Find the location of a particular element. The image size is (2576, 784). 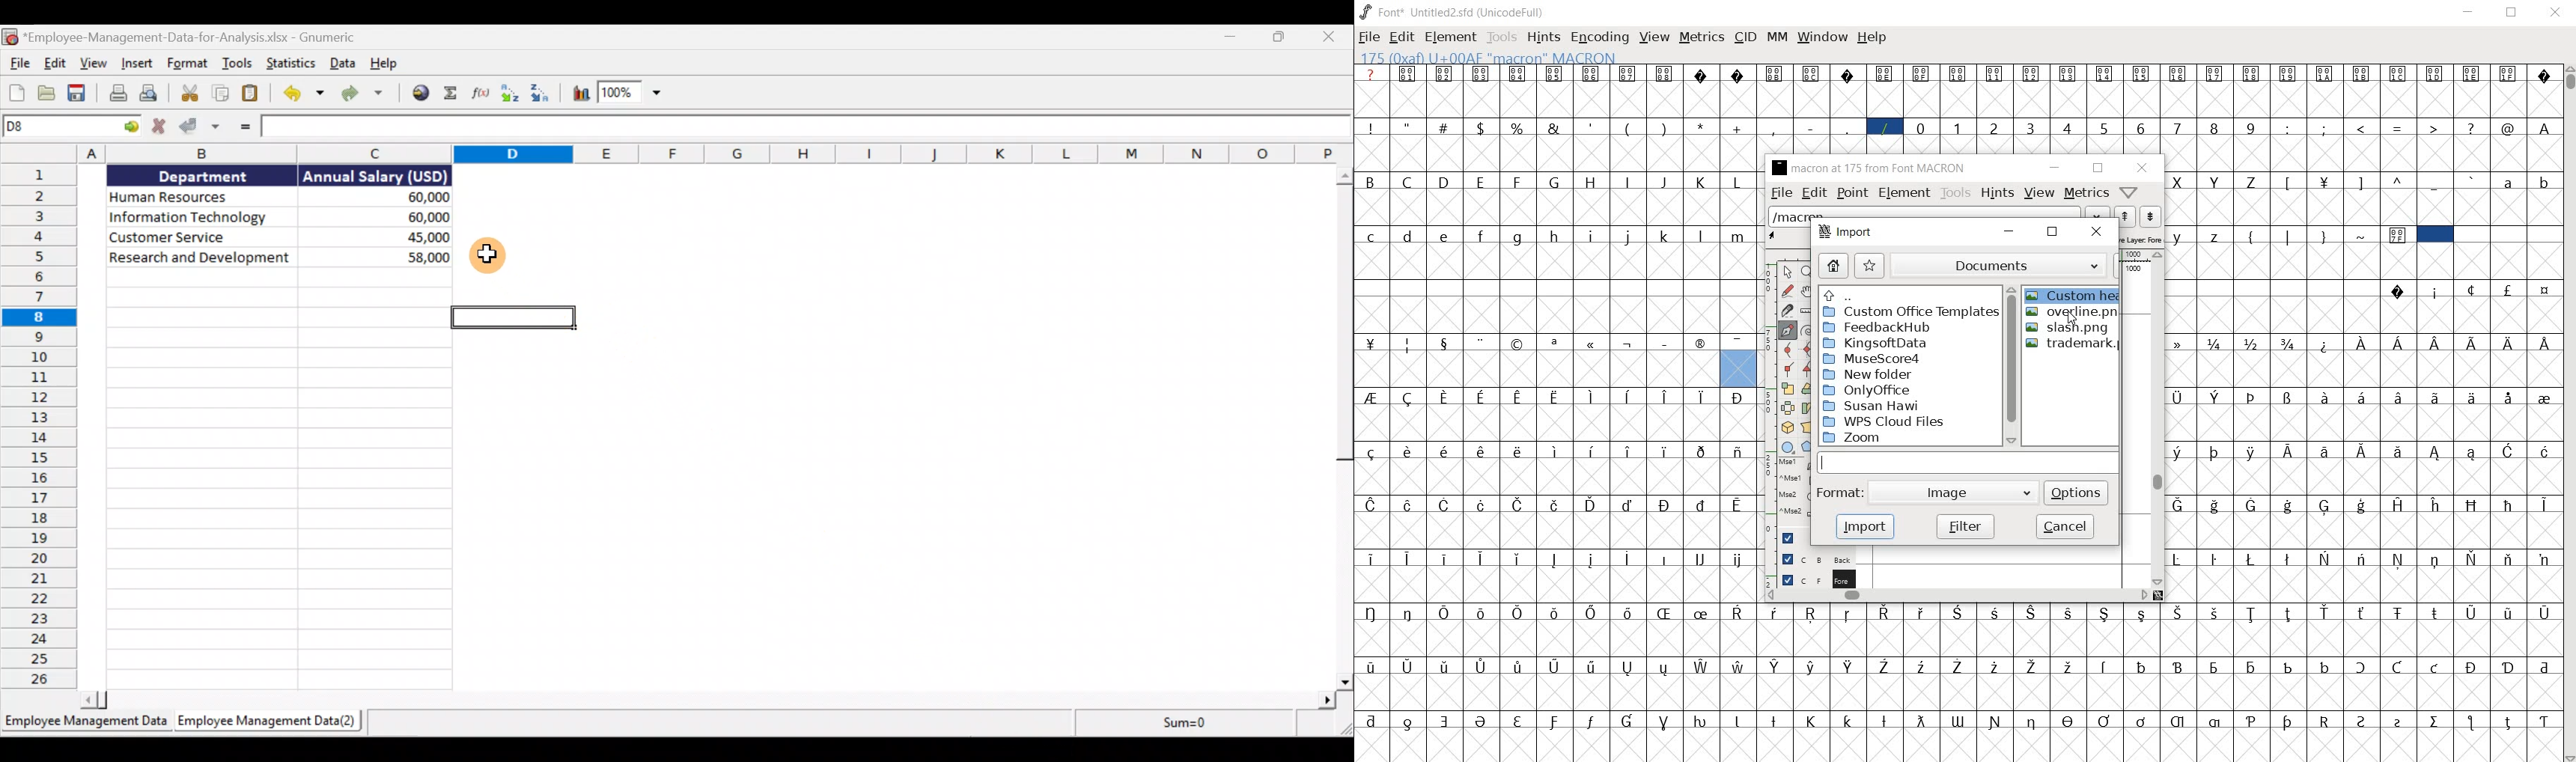

Symbol is located at coordinates (2434, 666).